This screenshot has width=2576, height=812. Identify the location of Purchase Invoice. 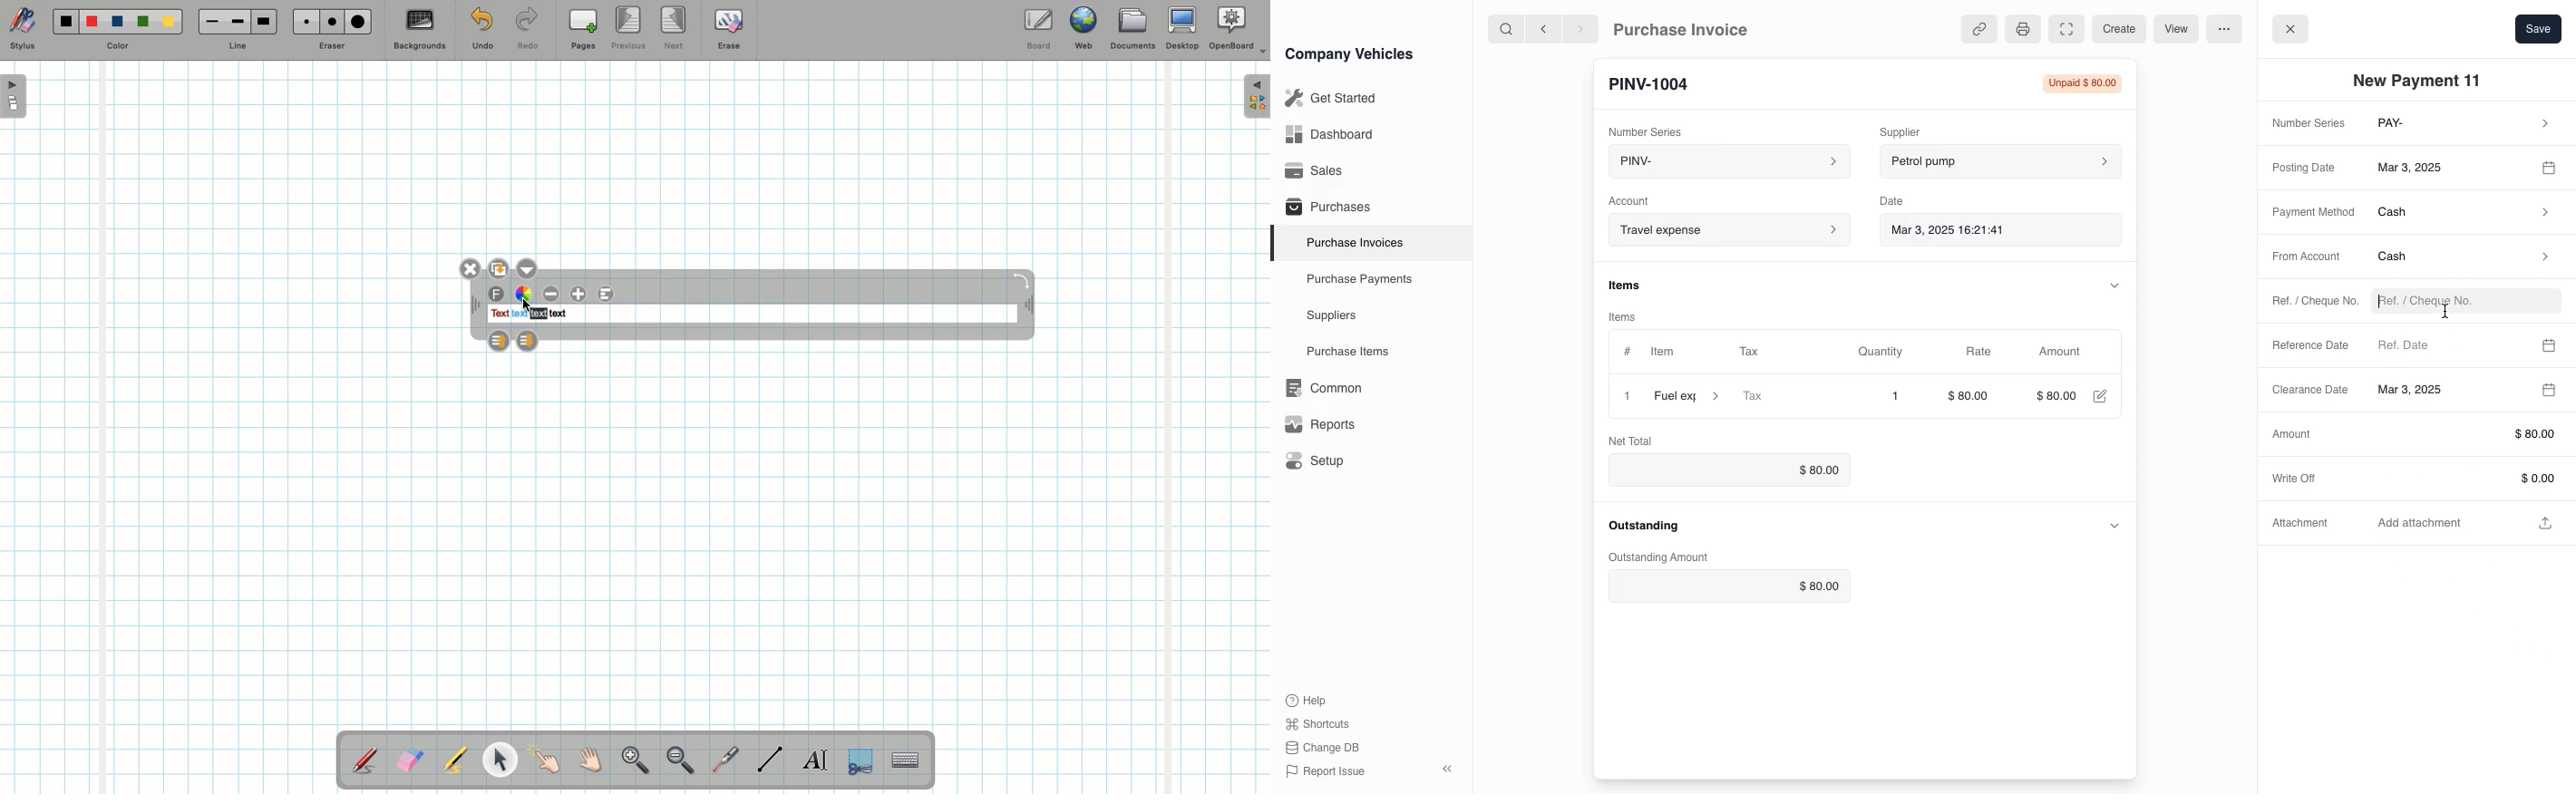
(1693, 28).